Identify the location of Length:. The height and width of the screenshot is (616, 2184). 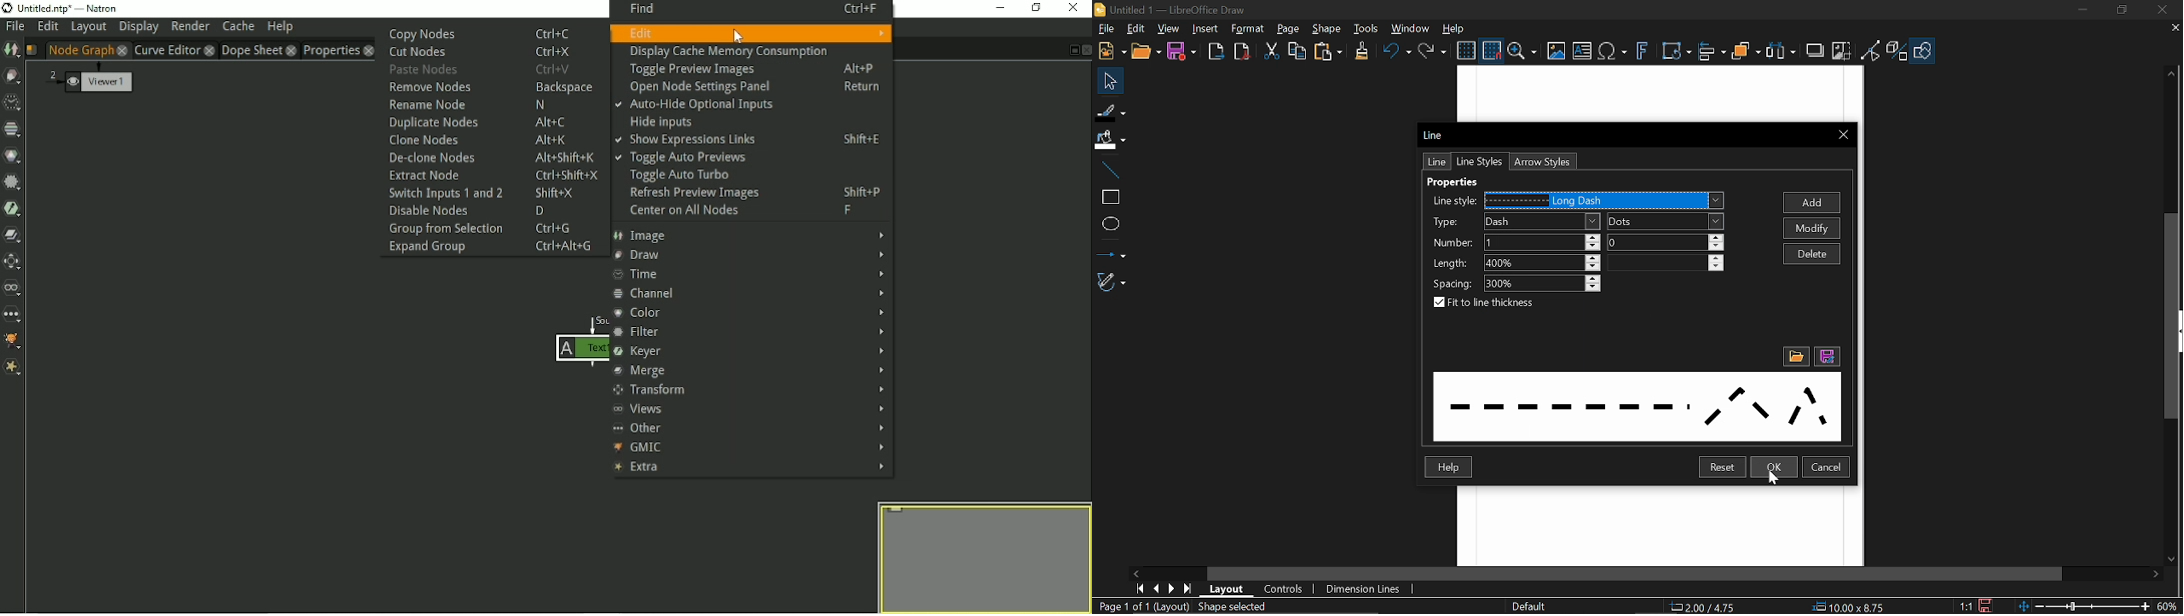
(1450, 262).